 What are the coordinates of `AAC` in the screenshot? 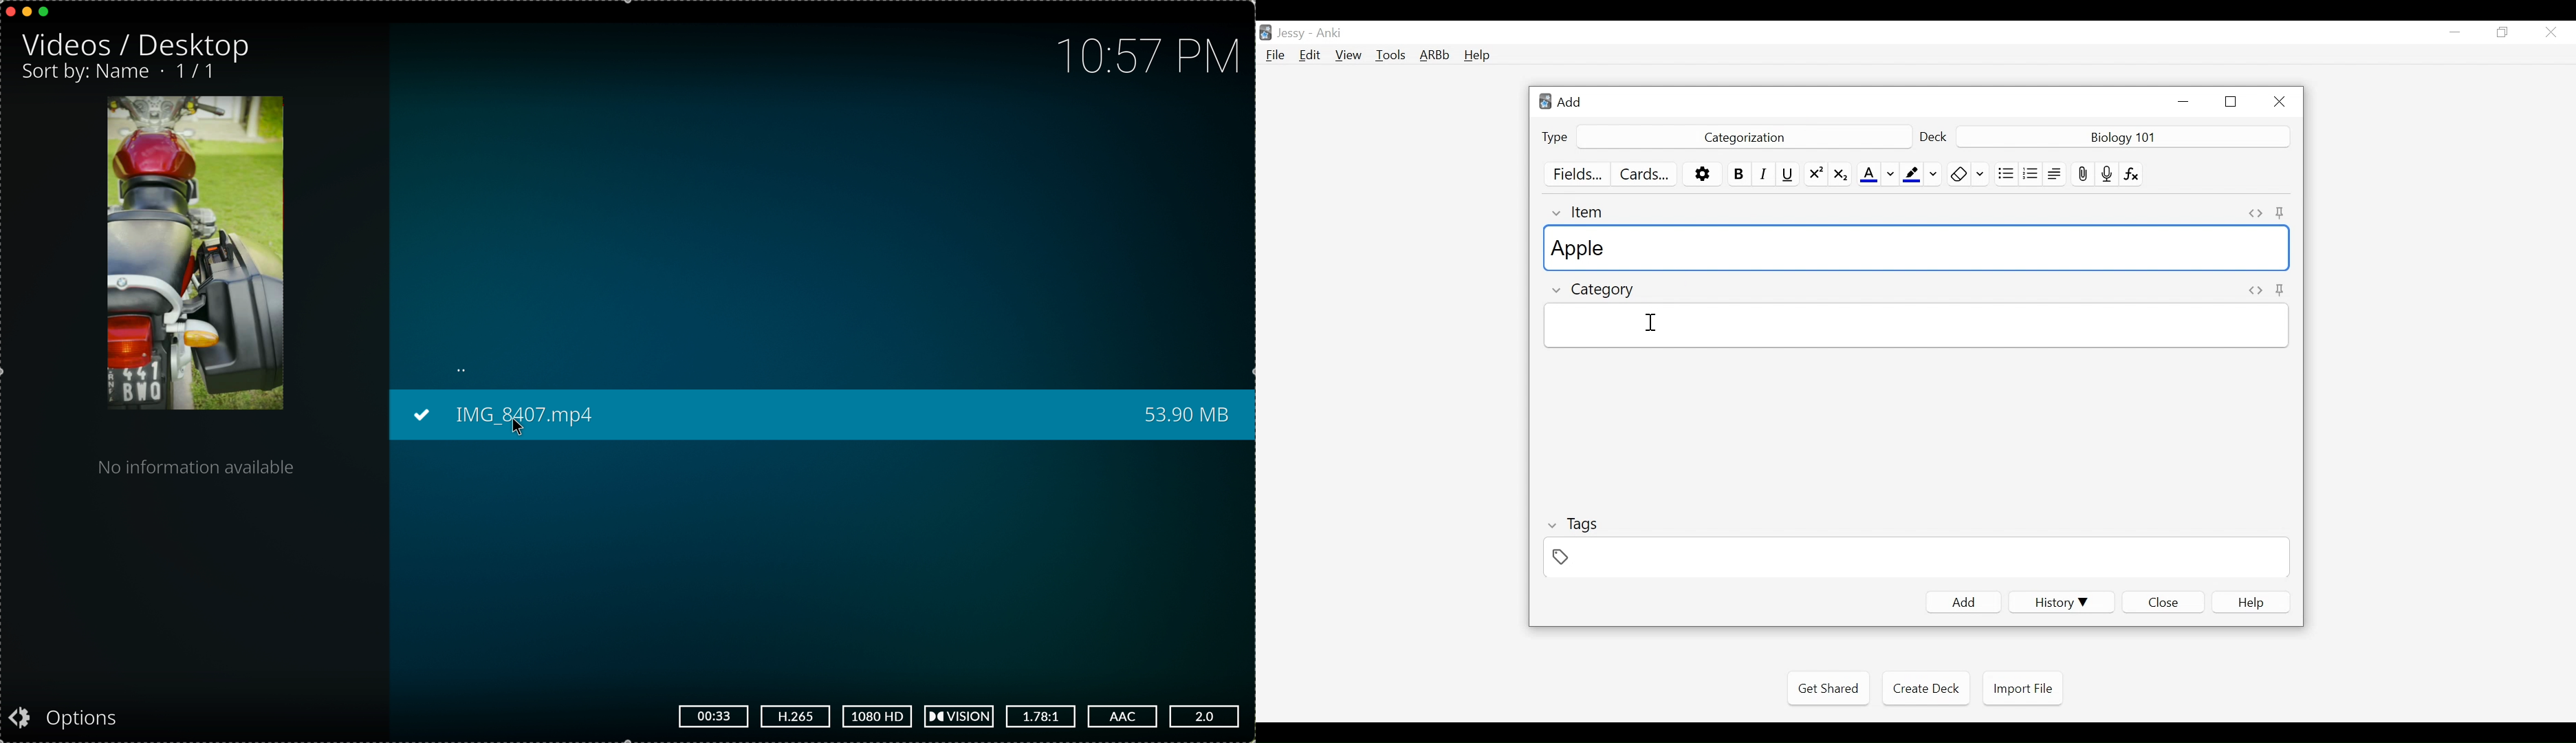 It's located at (1125, 716).